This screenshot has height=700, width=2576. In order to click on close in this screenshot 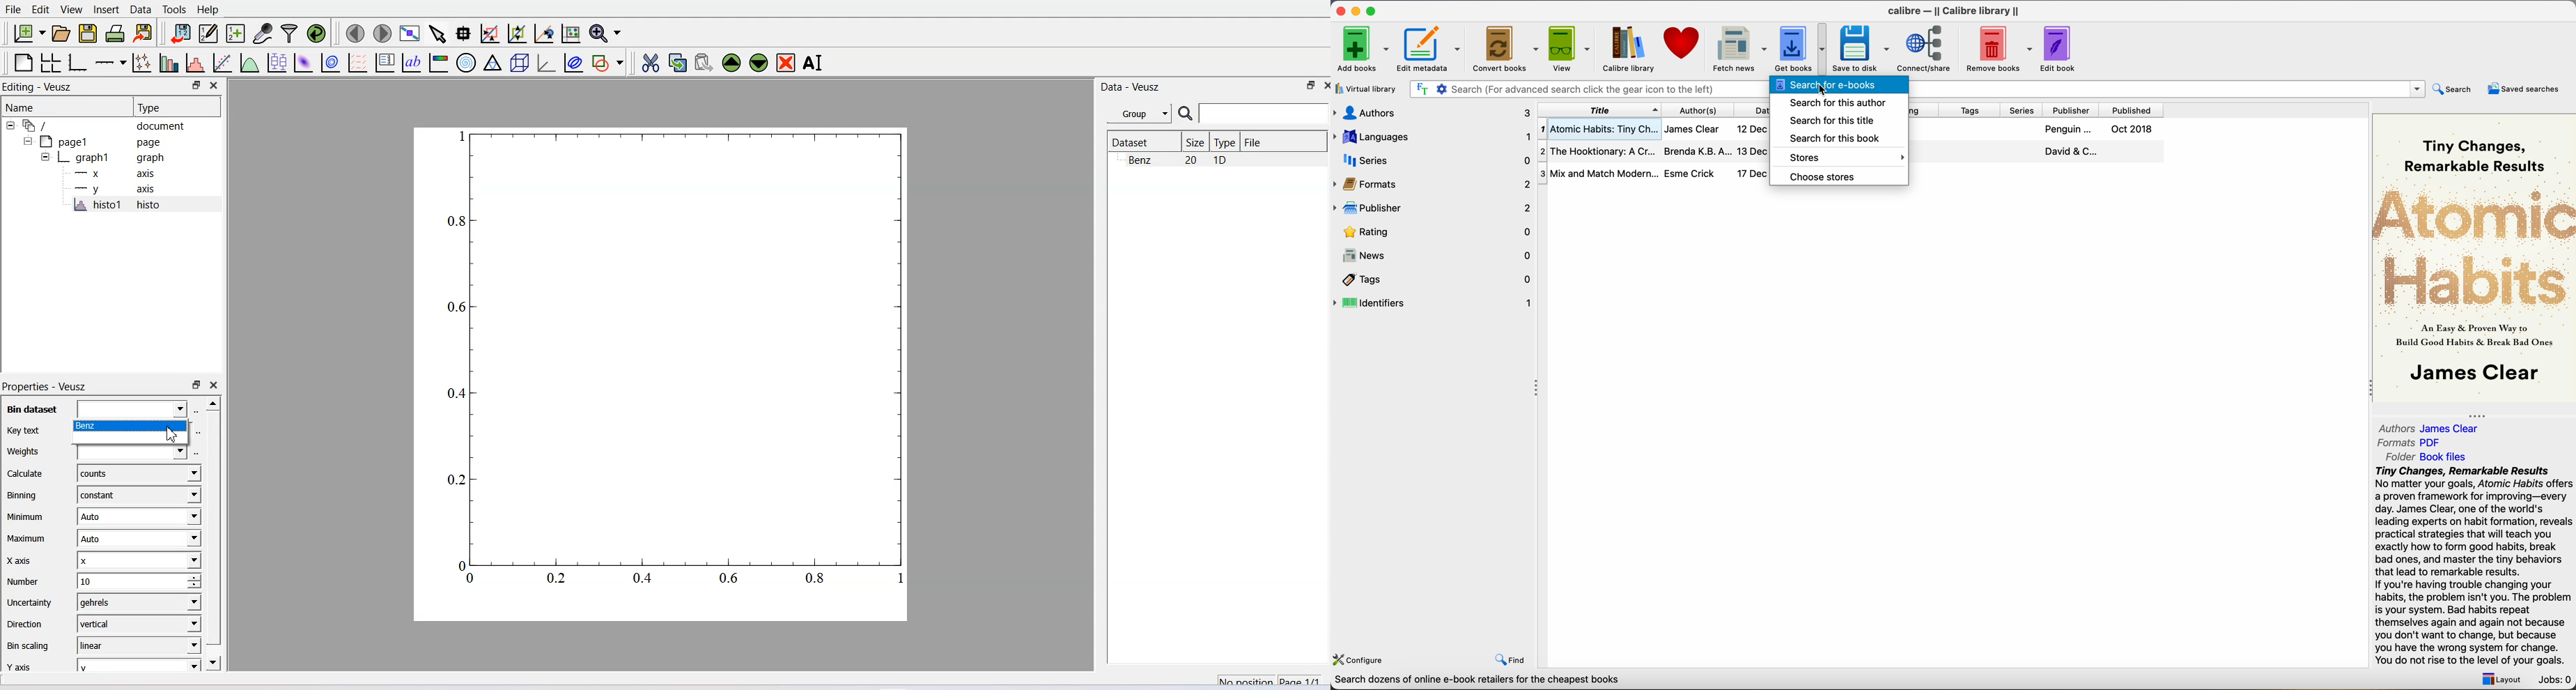, I will do `click(1340, 11)`.